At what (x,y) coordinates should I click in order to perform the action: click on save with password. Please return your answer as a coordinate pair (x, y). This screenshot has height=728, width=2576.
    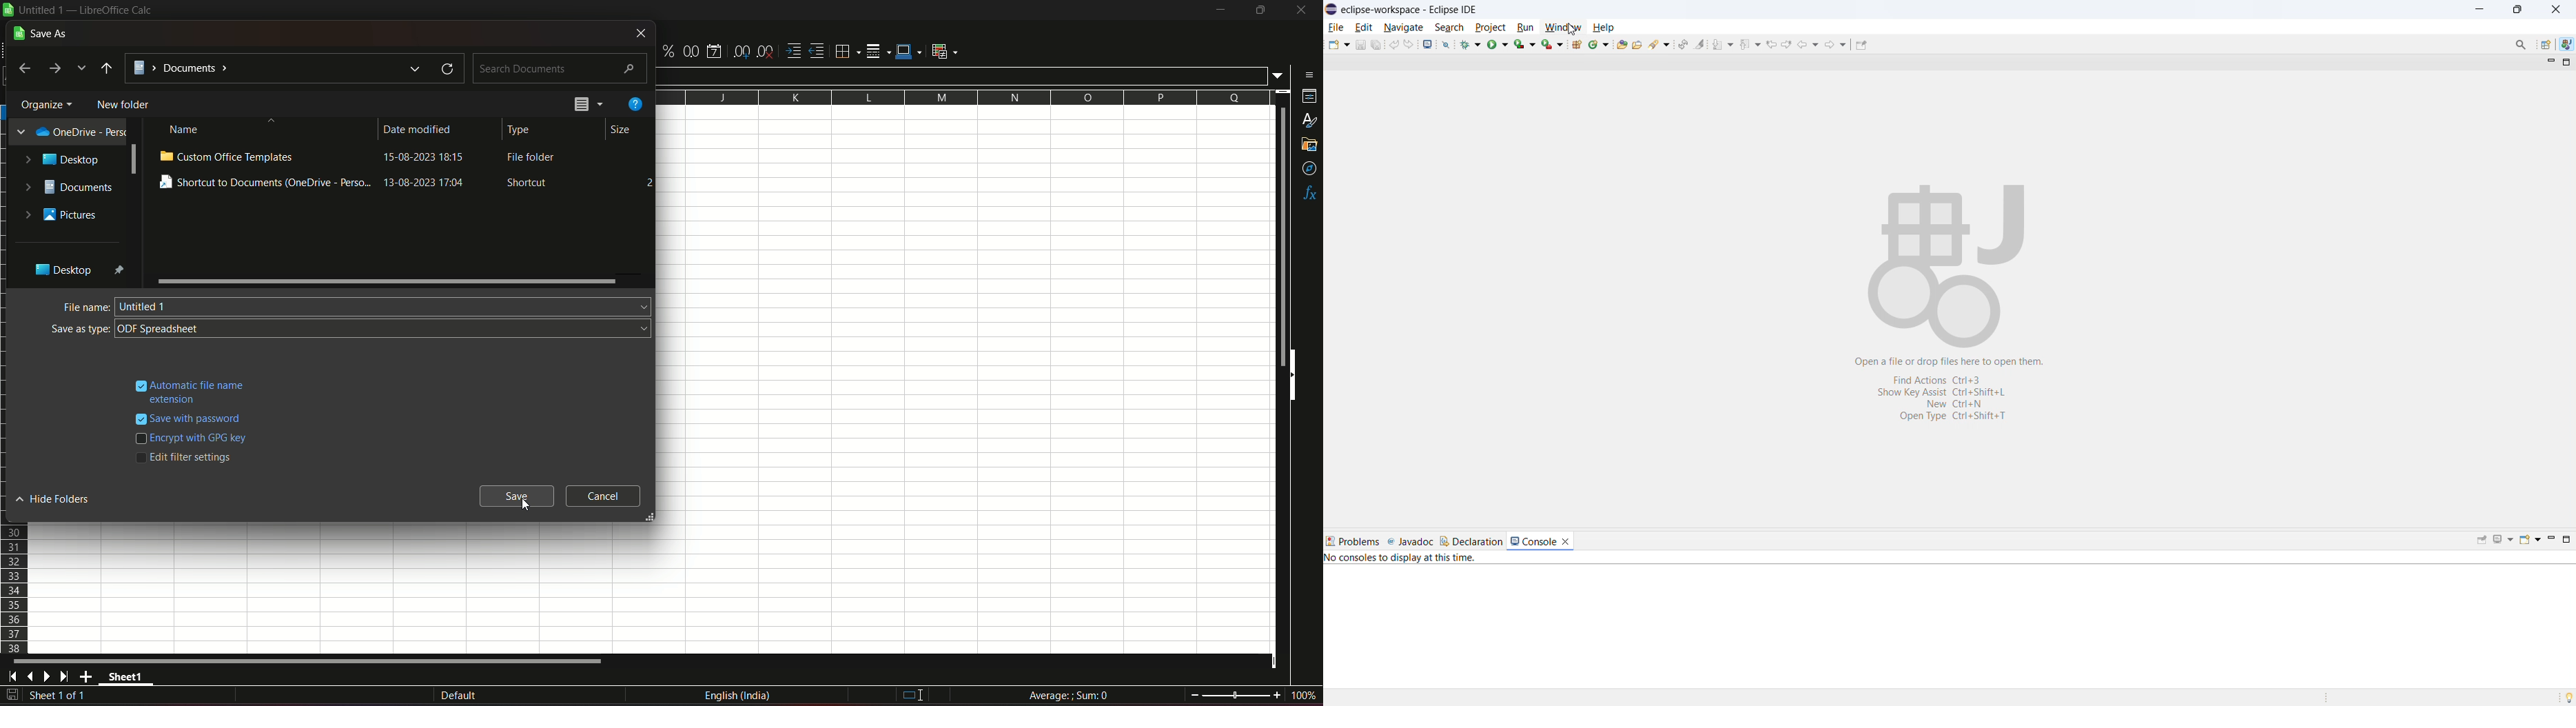
    Looking at the image, I should click on (200, 420).